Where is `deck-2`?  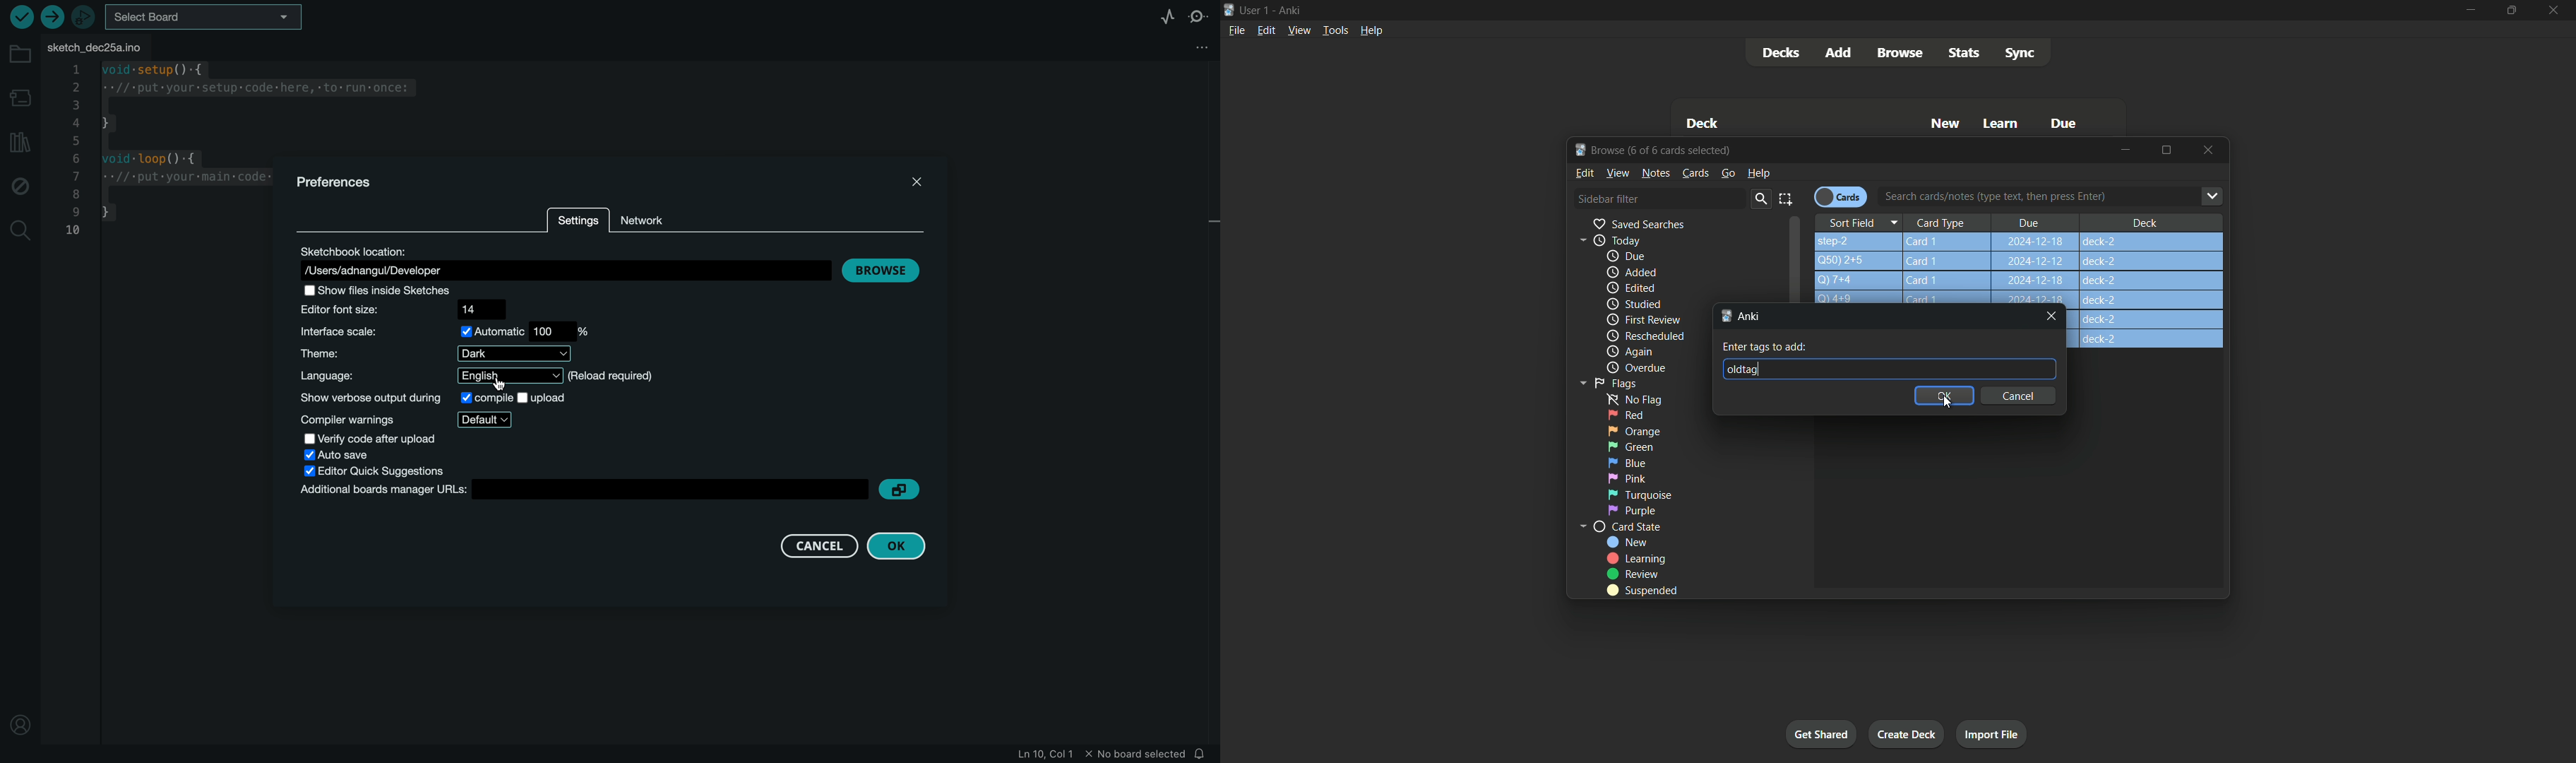
deck-2 is located at coordinates (2149, 326).